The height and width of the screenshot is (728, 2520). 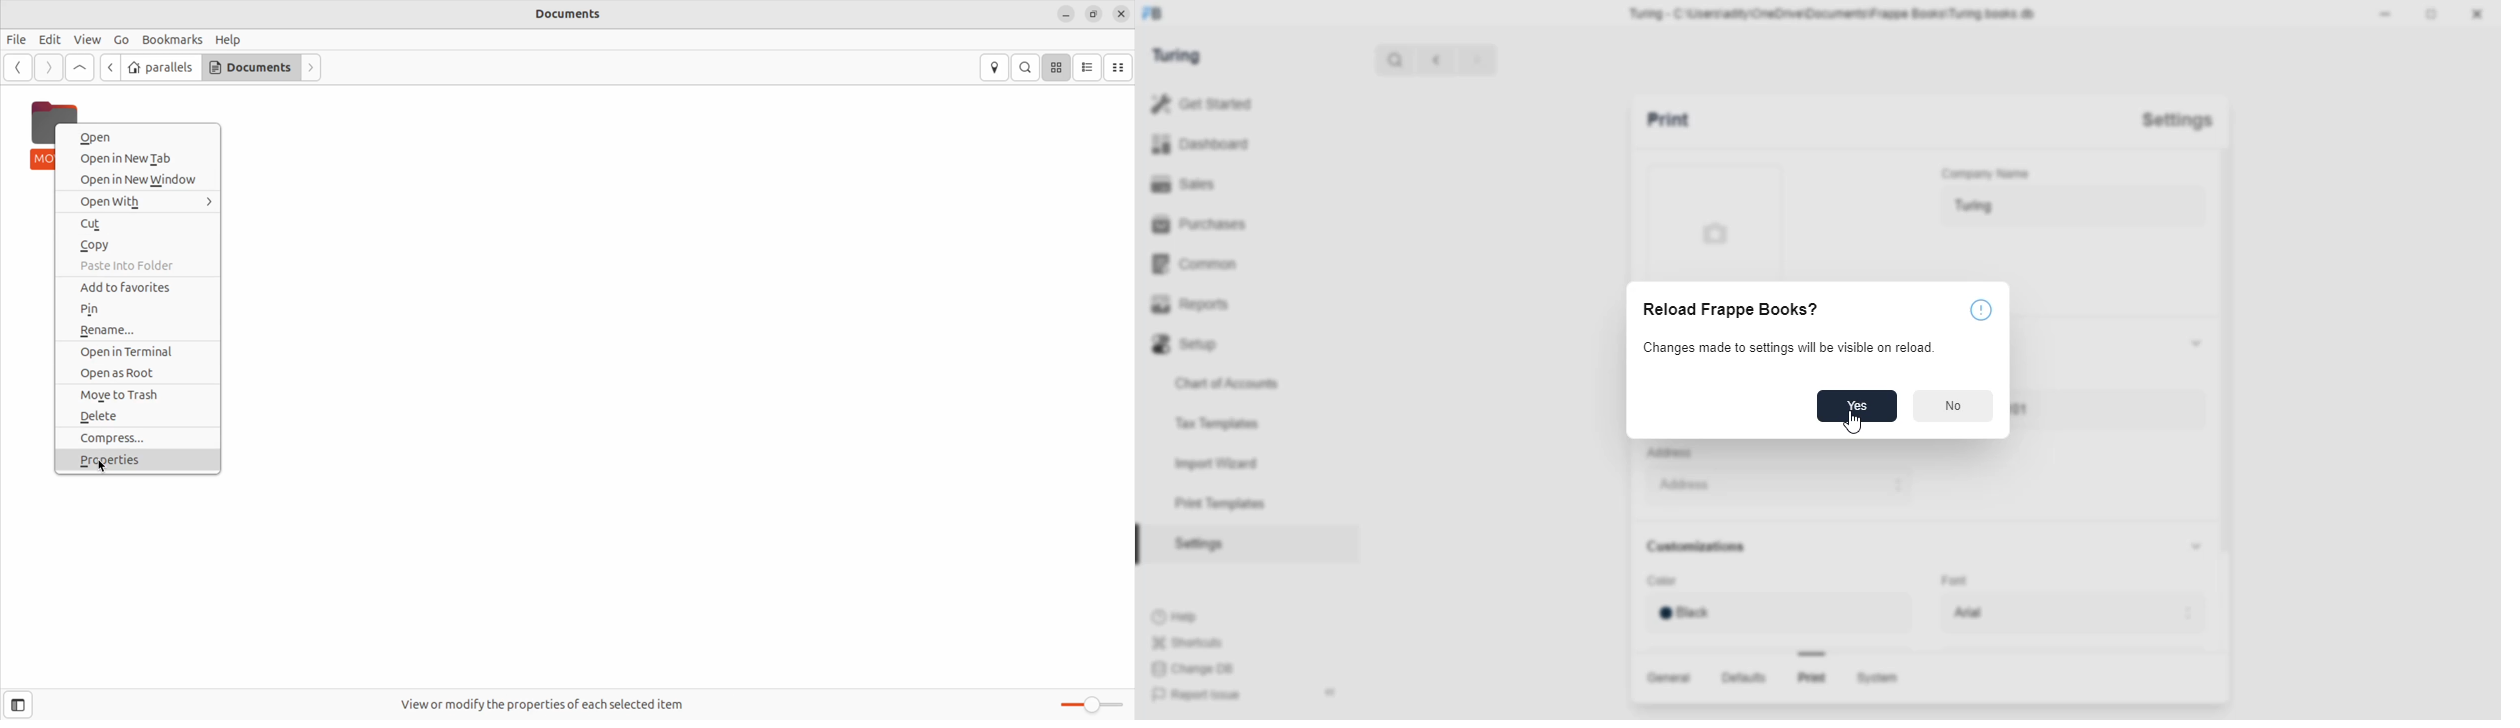 I want to click on free space, so click(x=547, y=704).